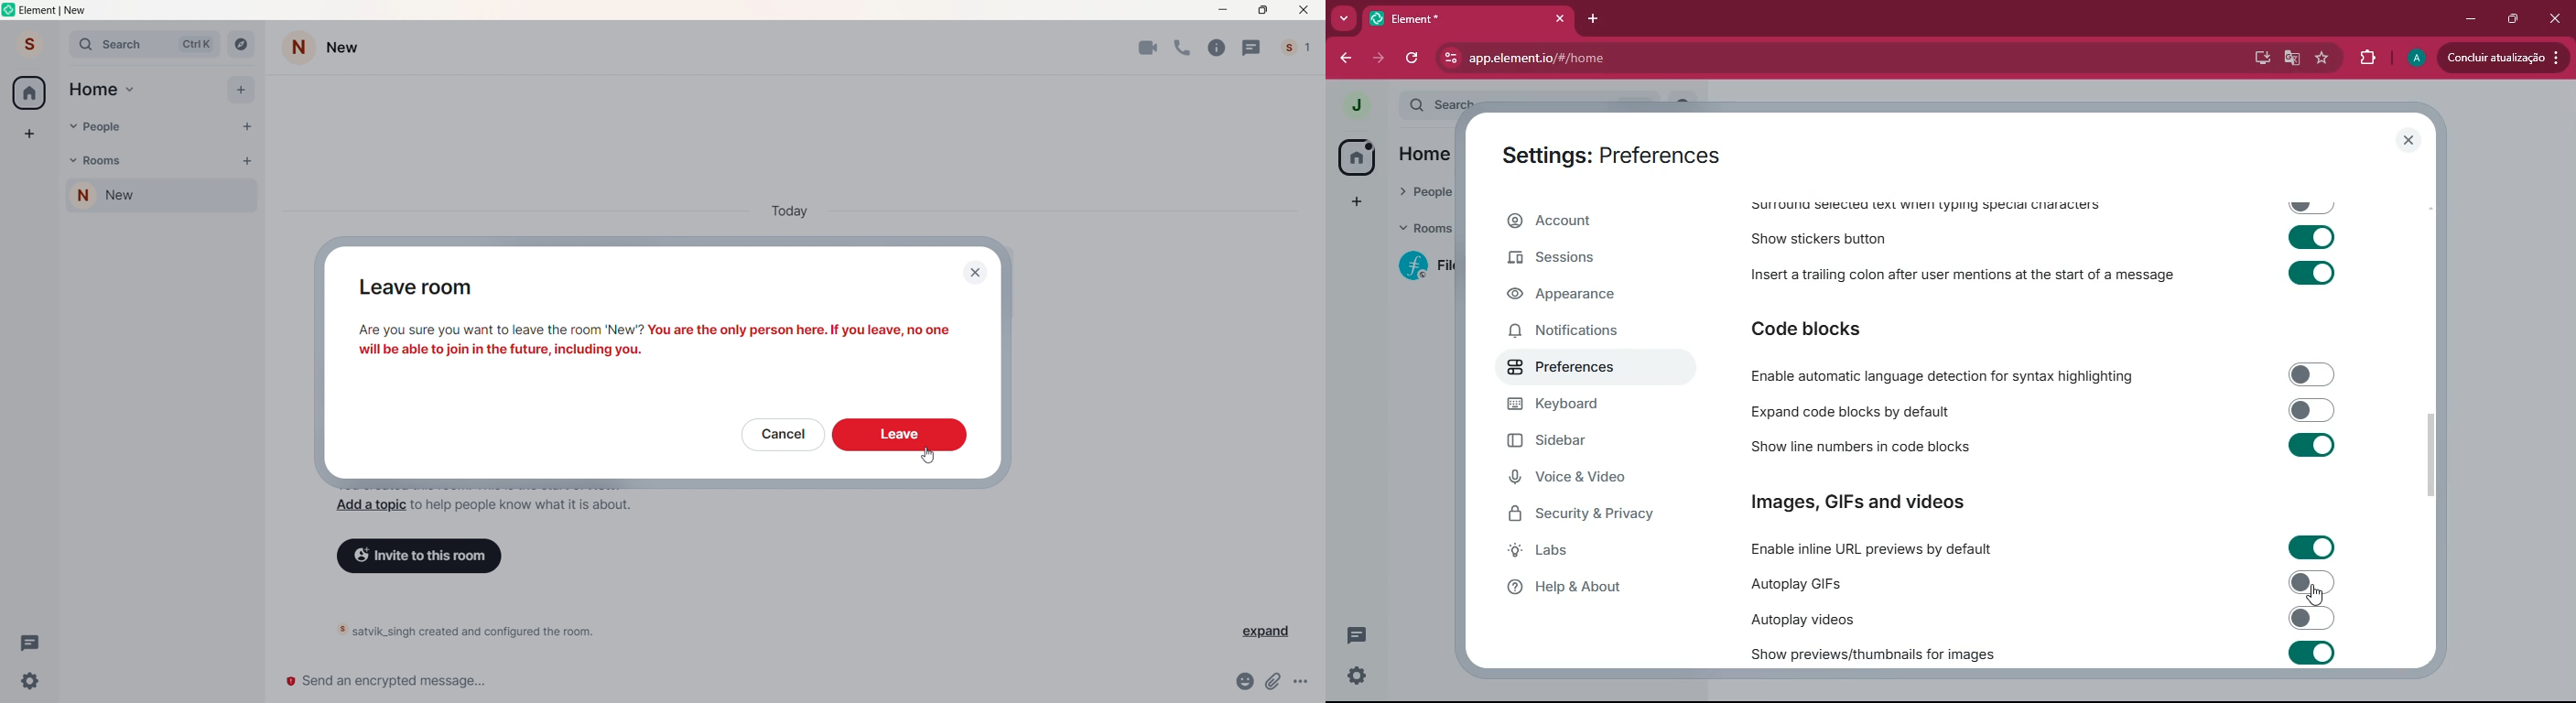 Image resolution: width=2576 pixels, height=728 pixels. I want to click on Rooms, so click(106, 160).